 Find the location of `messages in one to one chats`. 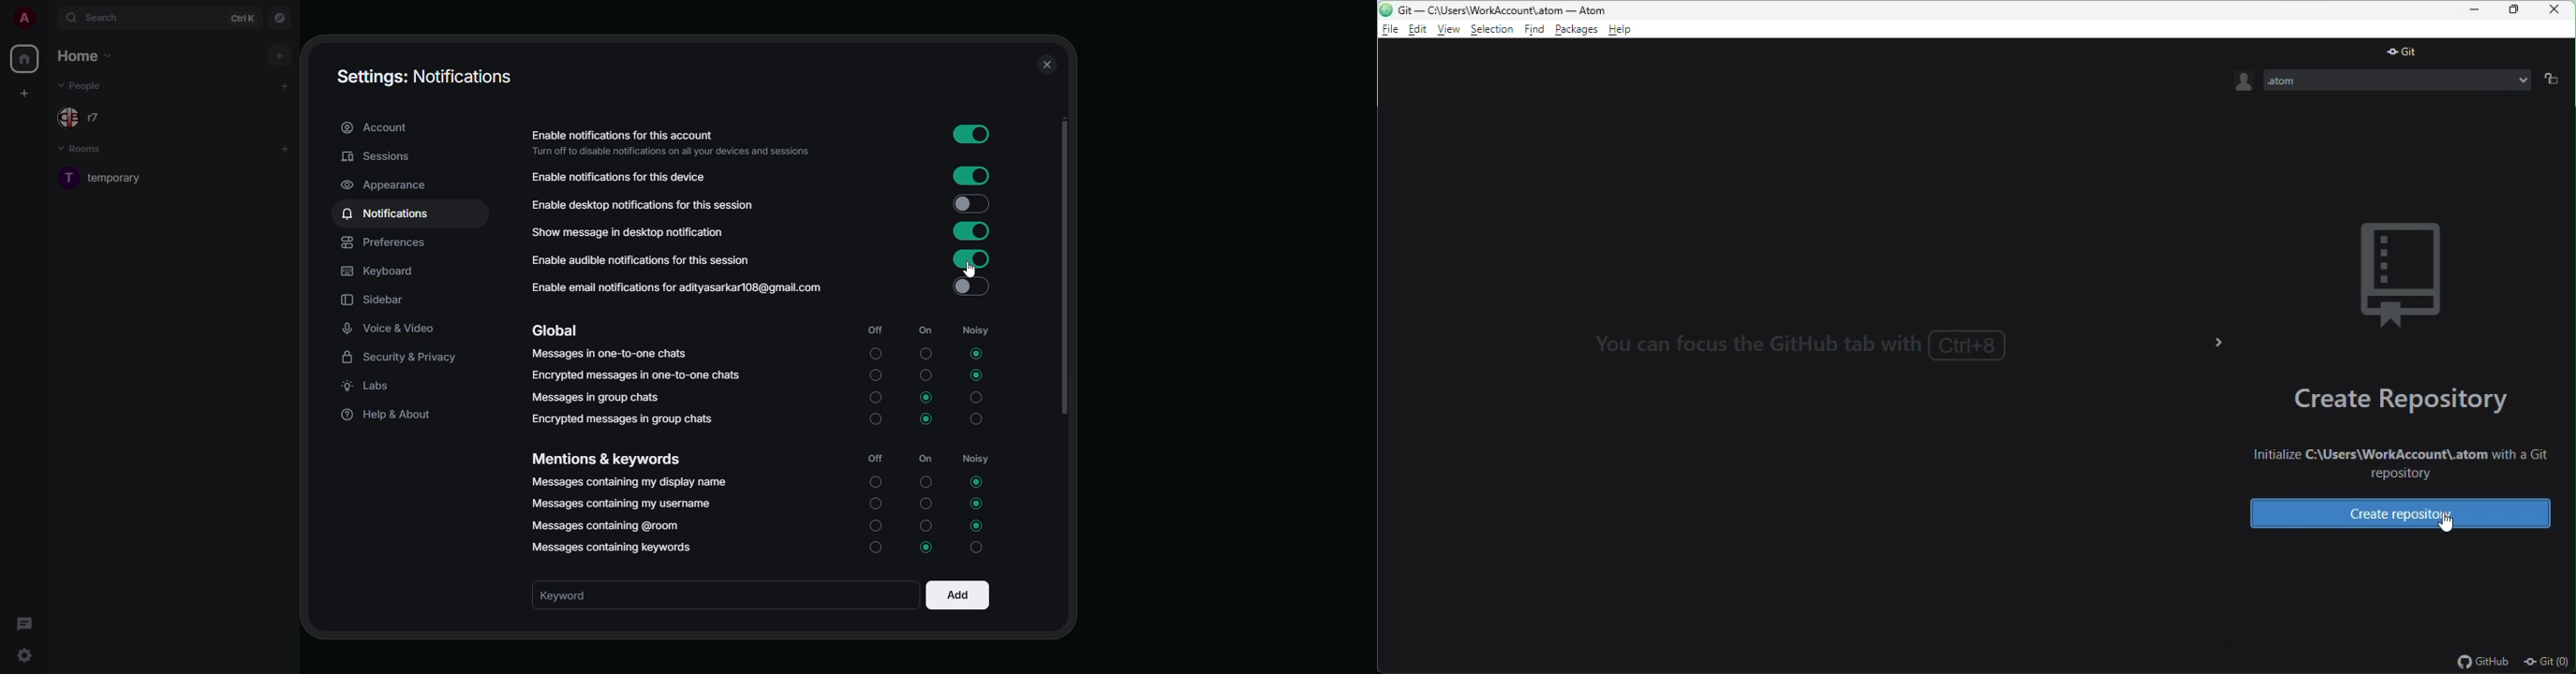

messages in one to one chats is located at coordinates (609, 354).